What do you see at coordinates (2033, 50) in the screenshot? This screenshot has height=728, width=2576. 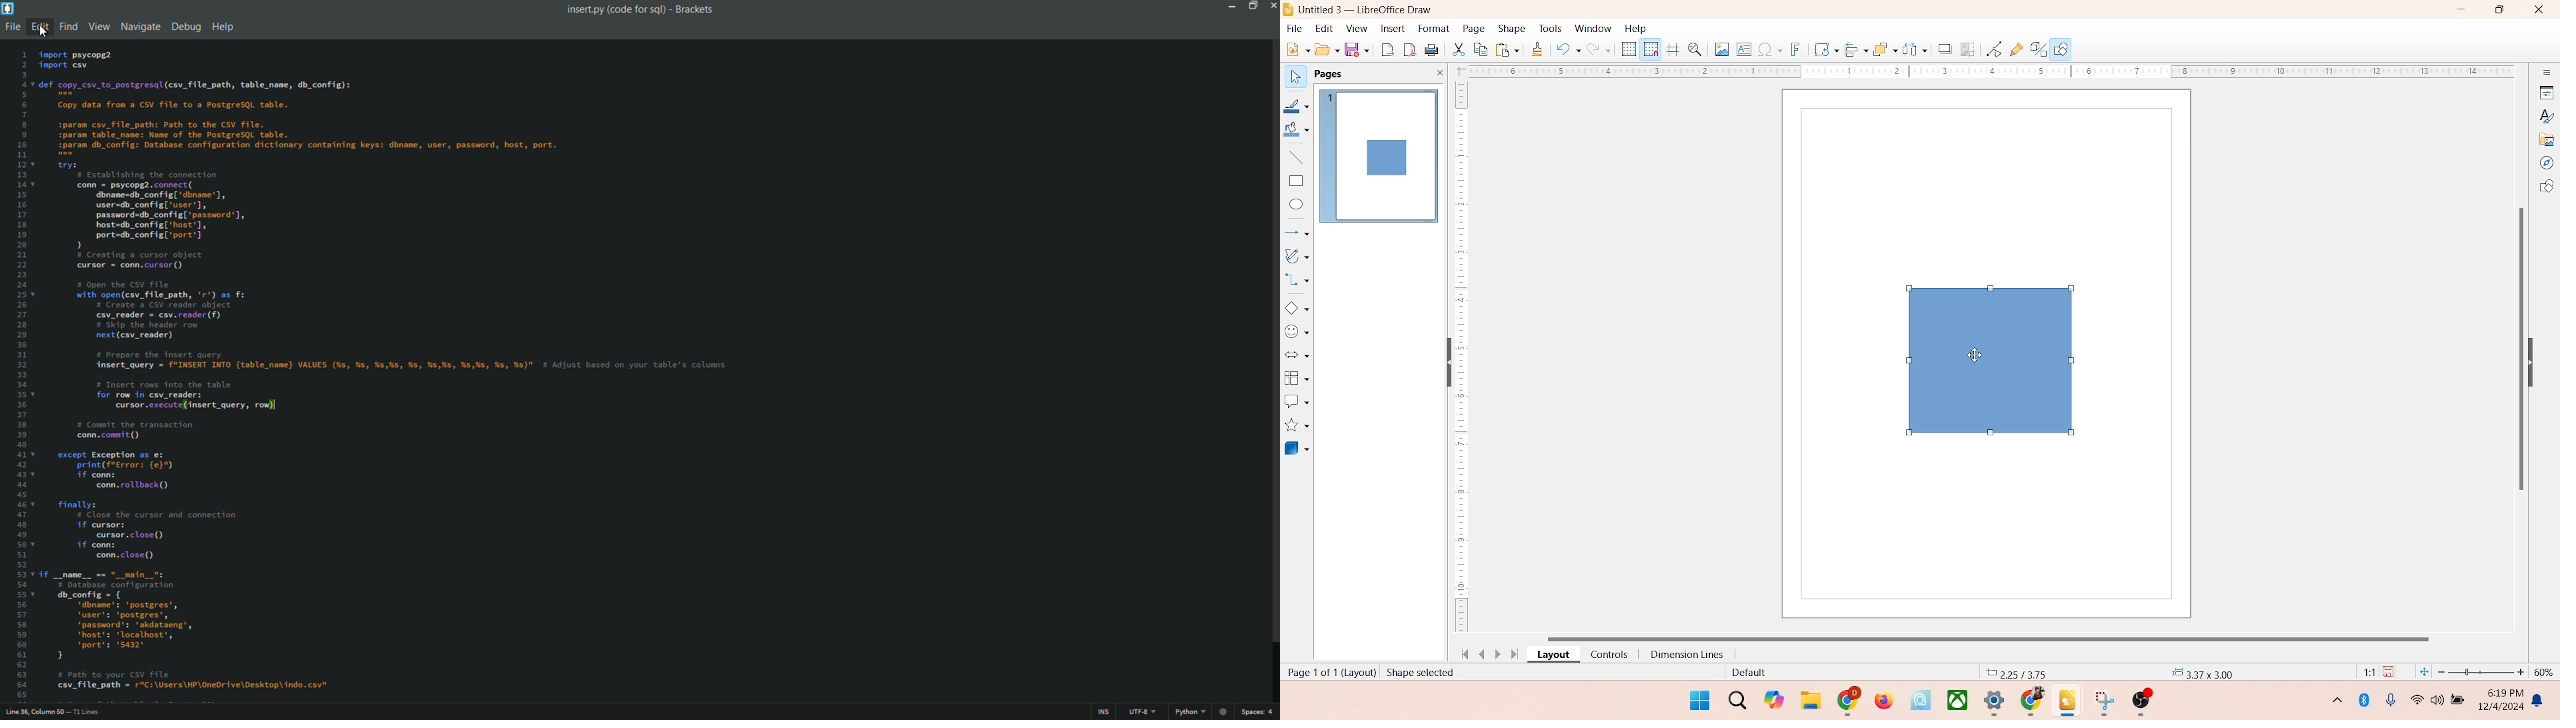 I see `toggle extrusion` at bounding box center [2033, 50].